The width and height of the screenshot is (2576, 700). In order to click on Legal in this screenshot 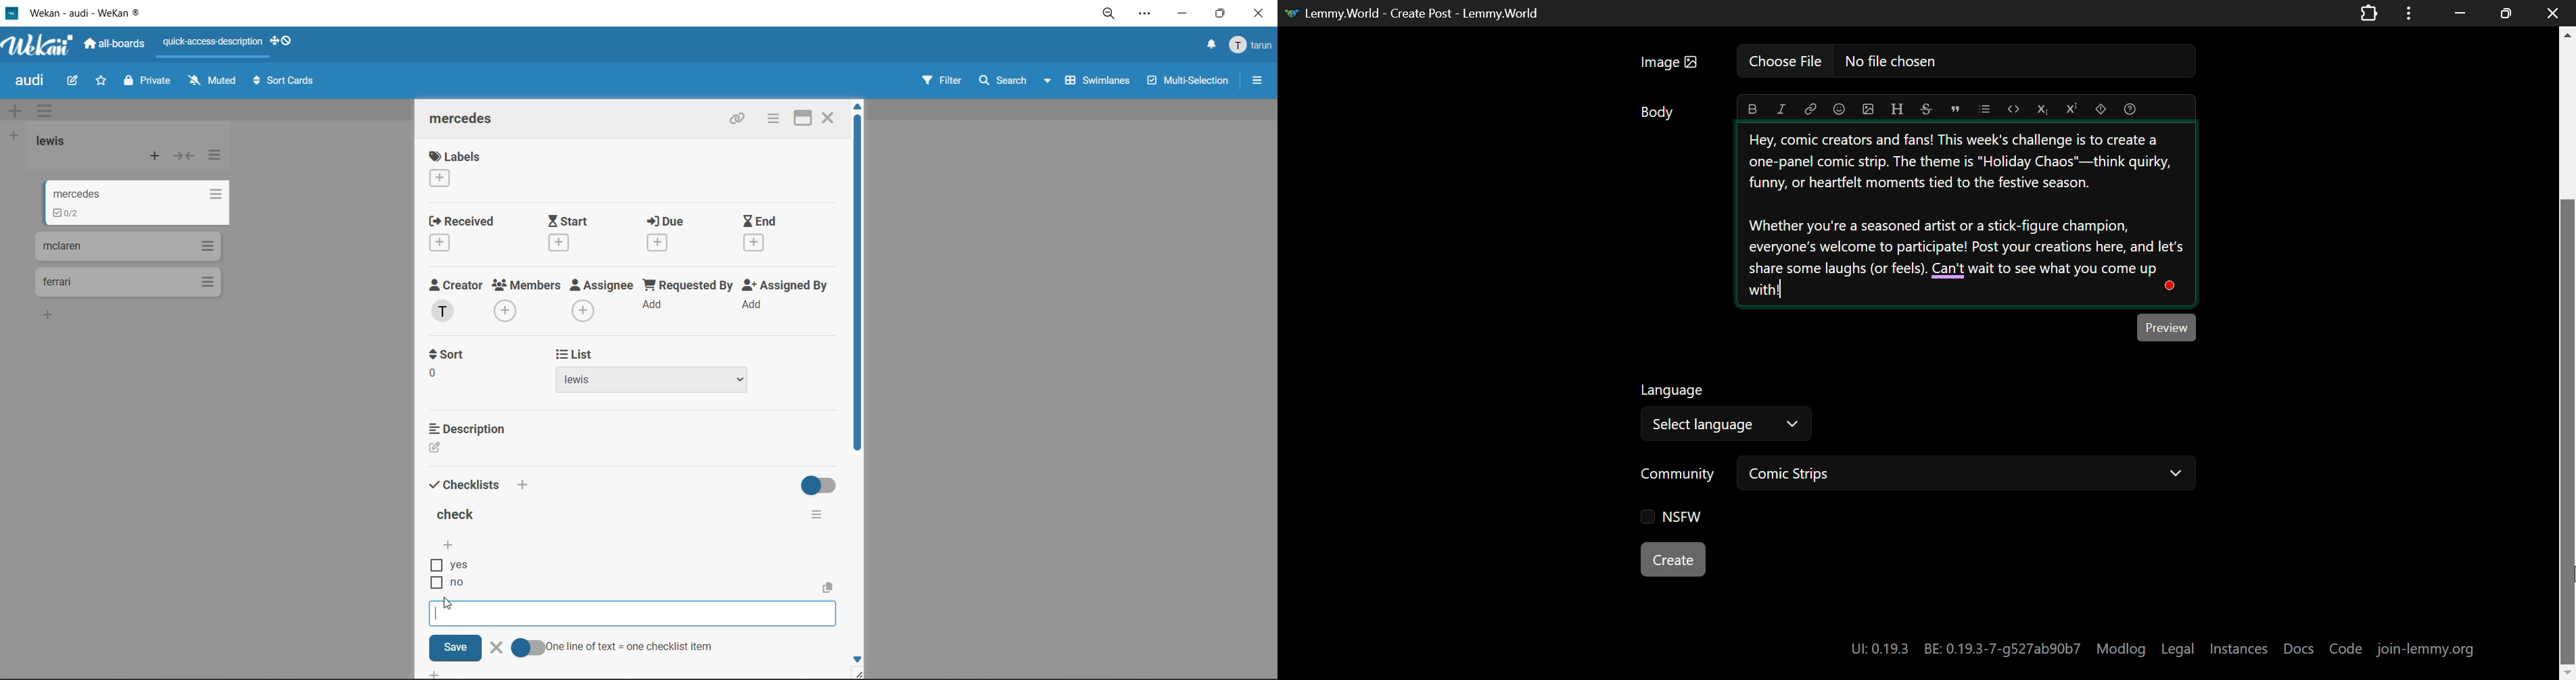, I will do `click(2178, 650)`.